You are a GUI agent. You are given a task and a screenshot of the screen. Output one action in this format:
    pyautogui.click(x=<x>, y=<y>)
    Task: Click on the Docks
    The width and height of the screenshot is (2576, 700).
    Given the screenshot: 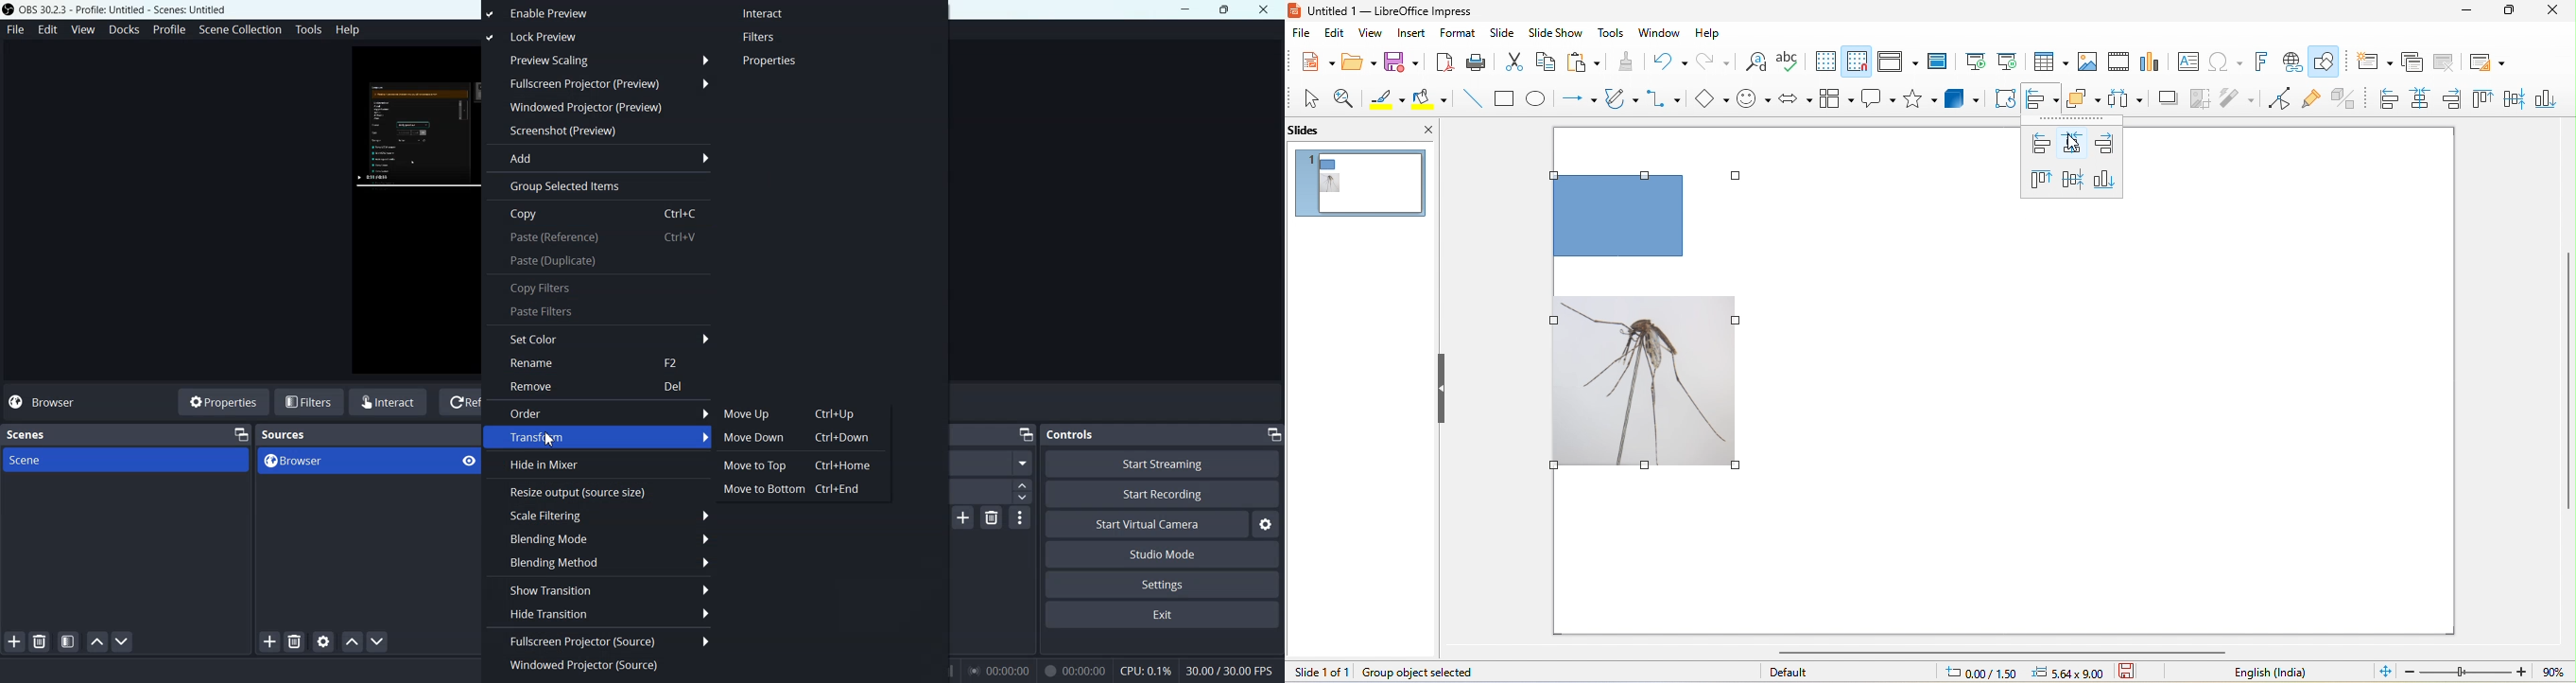 What is the action you would take?
    pyautogui.click(x=126, y=30)
    